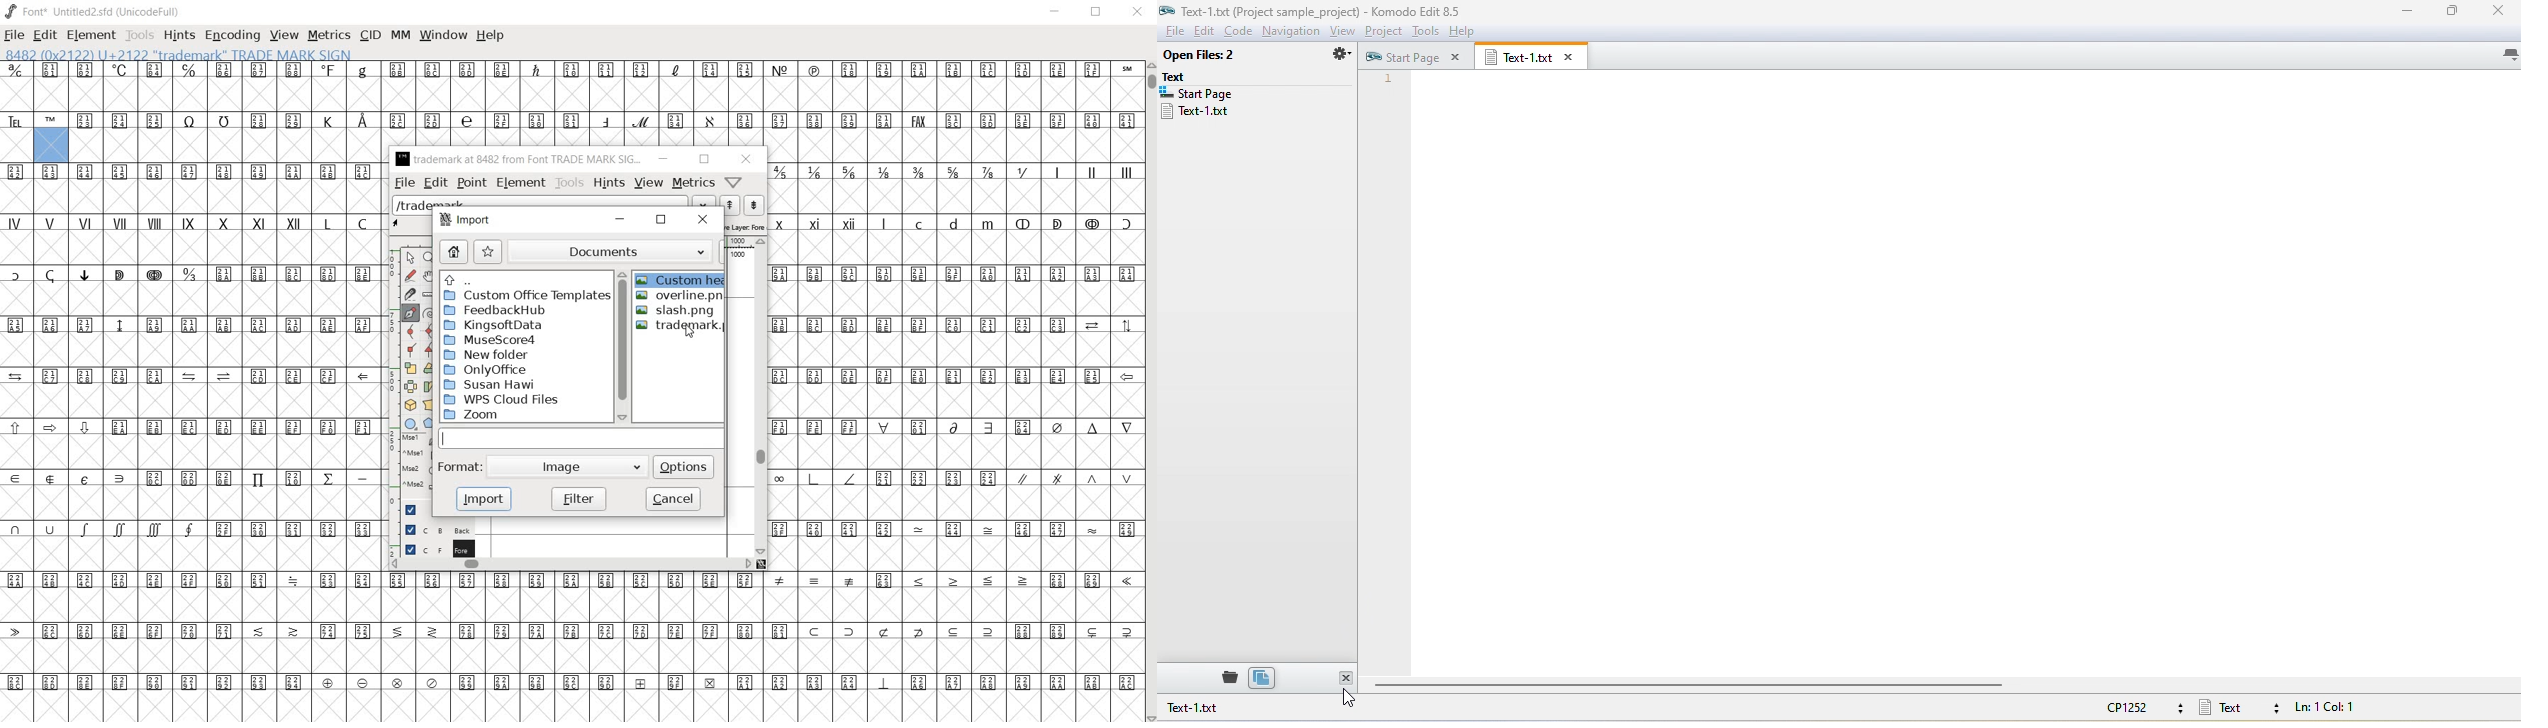  I want to click on documents, so click(618, 250).